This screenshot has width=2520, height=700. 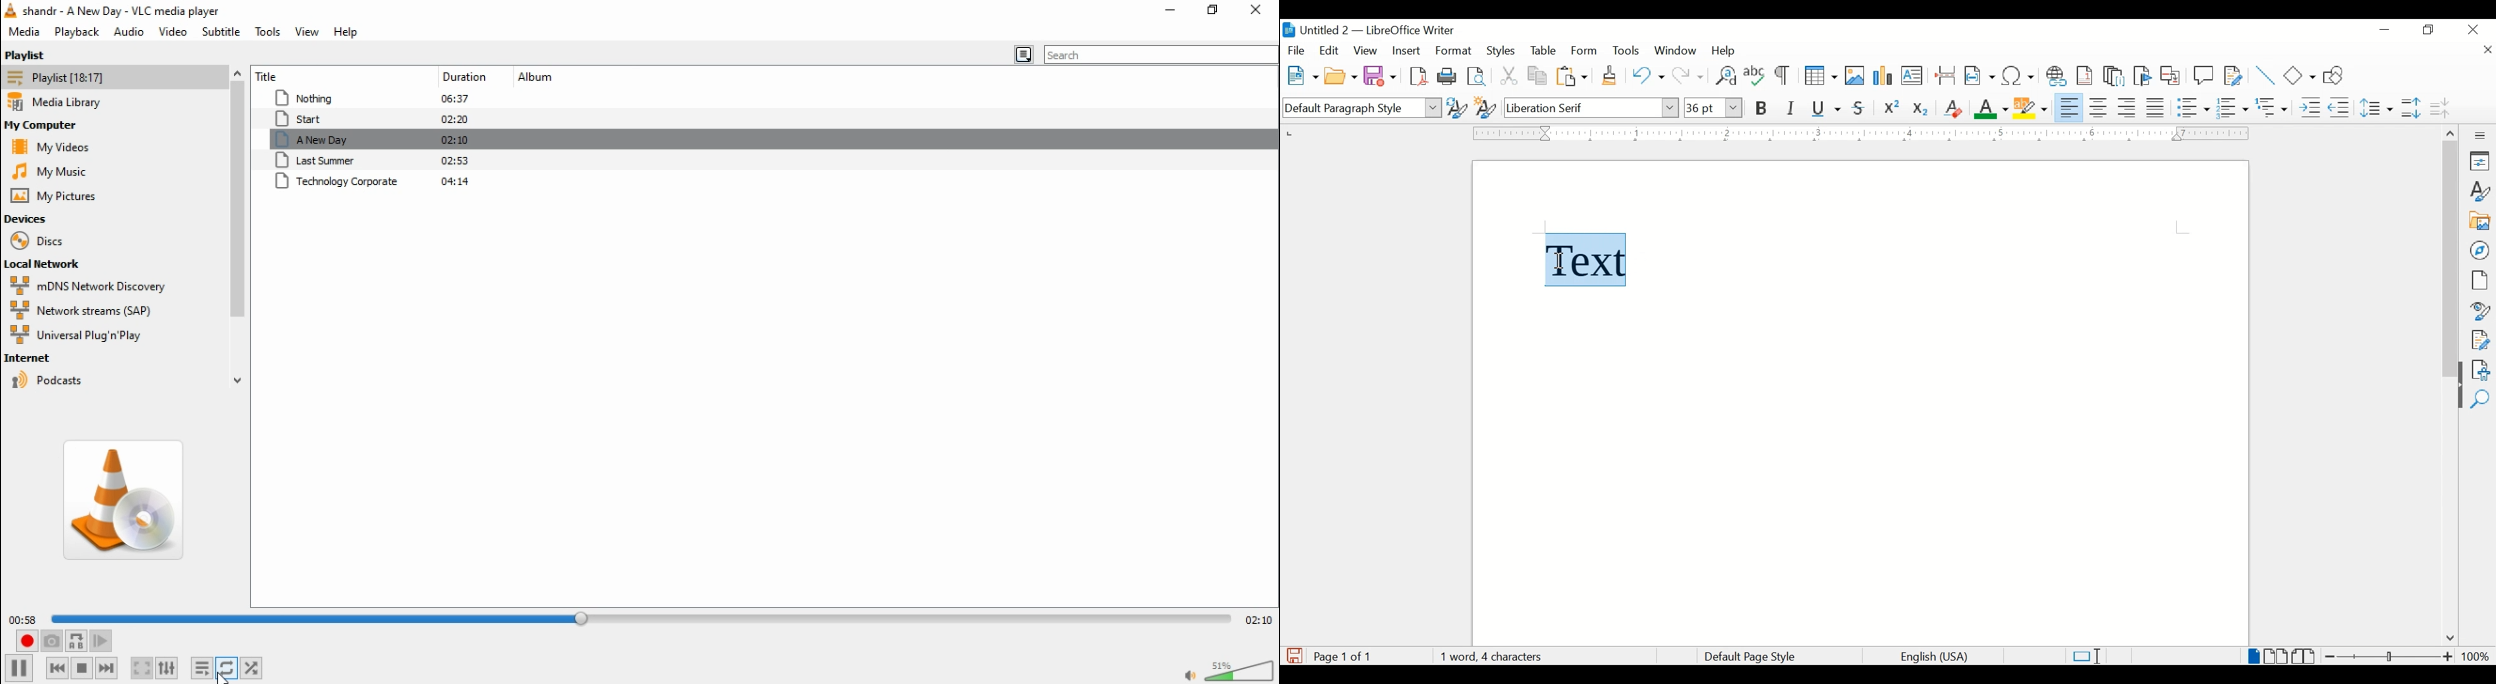 What do you see at coordinates (1892, 109) in the screenshot?
I see `superscript` at bounding box center [1892, 109].